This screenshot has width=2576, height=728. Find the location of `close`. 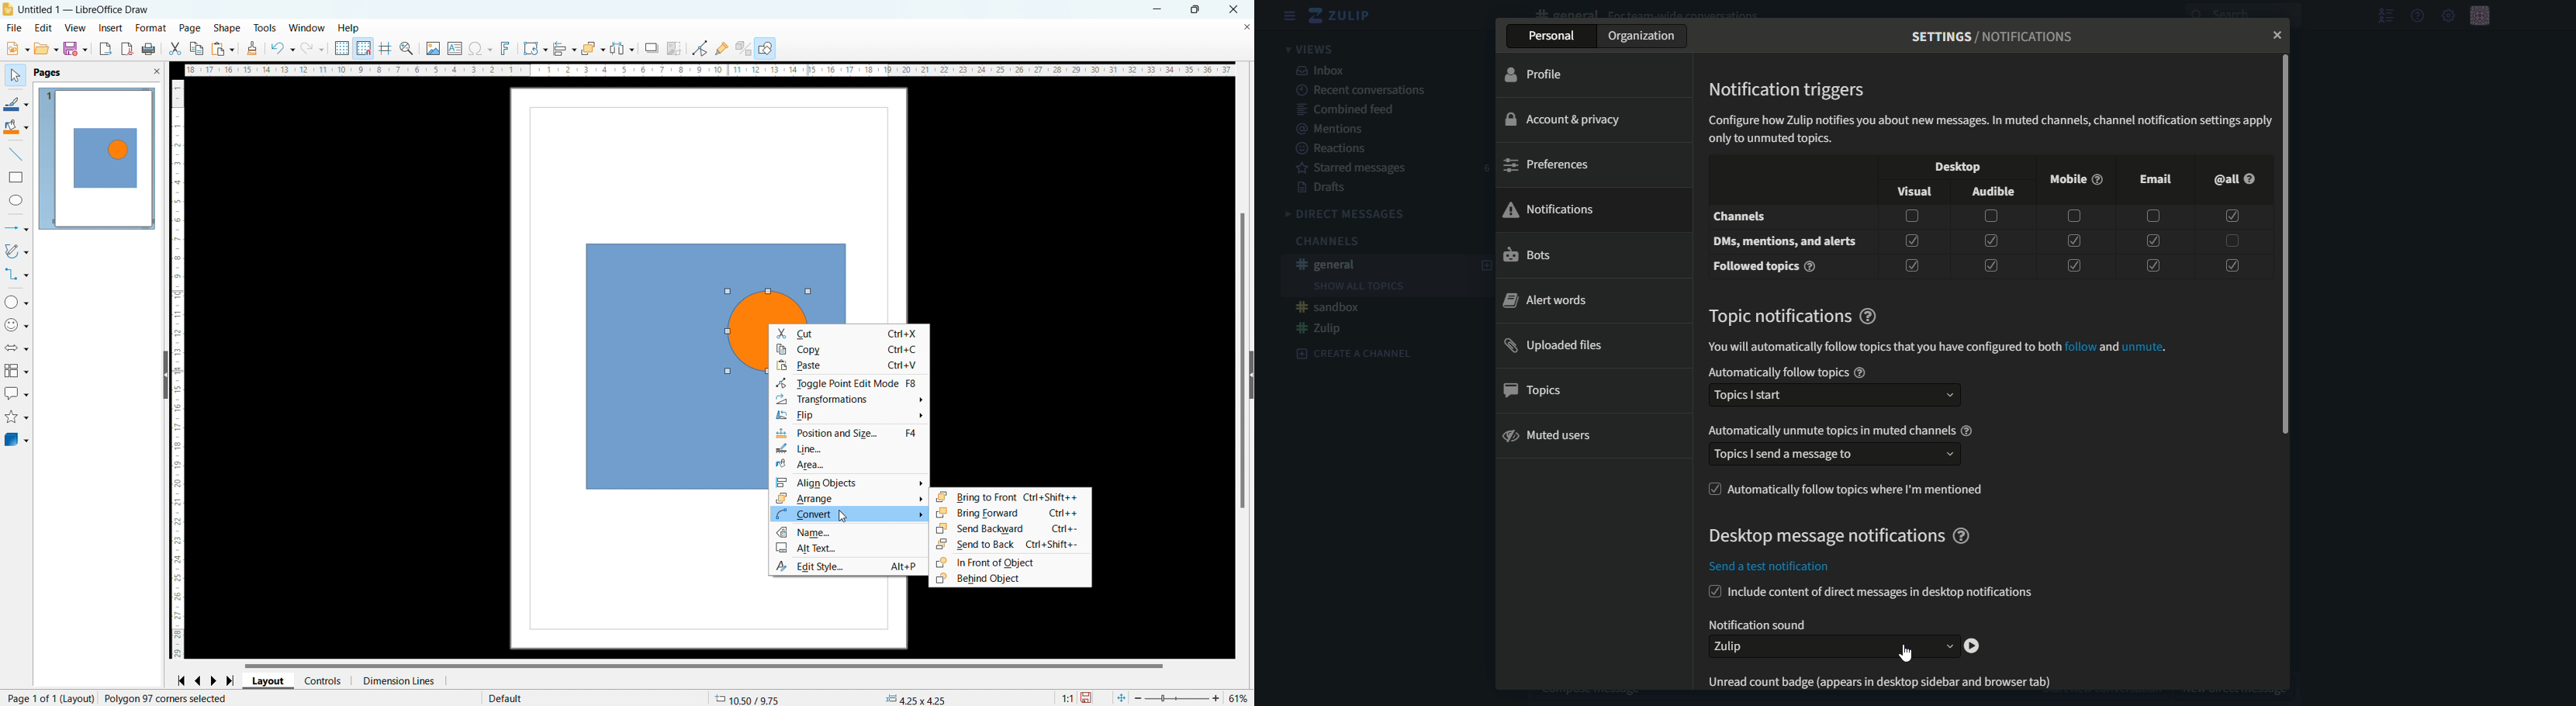

close is located at coordinates (2273, 36).